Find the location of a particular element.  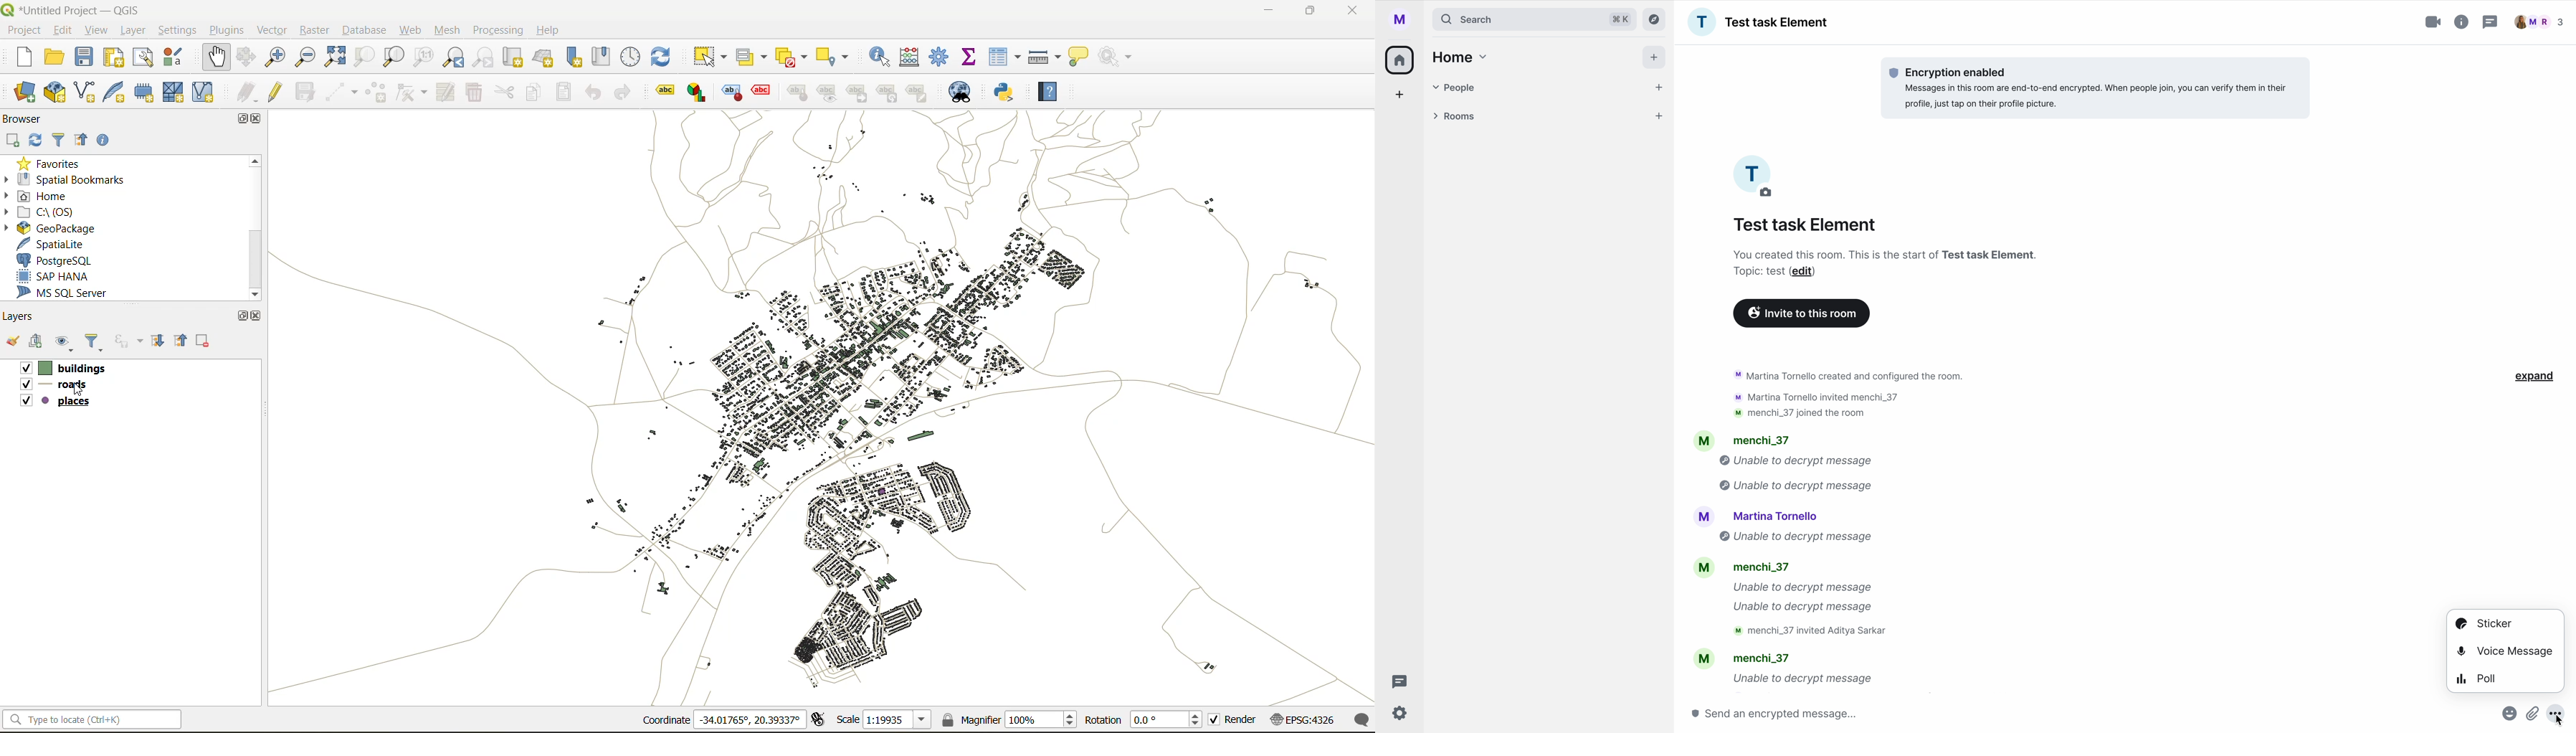

statistical summary is located at coordinates (971, 57).